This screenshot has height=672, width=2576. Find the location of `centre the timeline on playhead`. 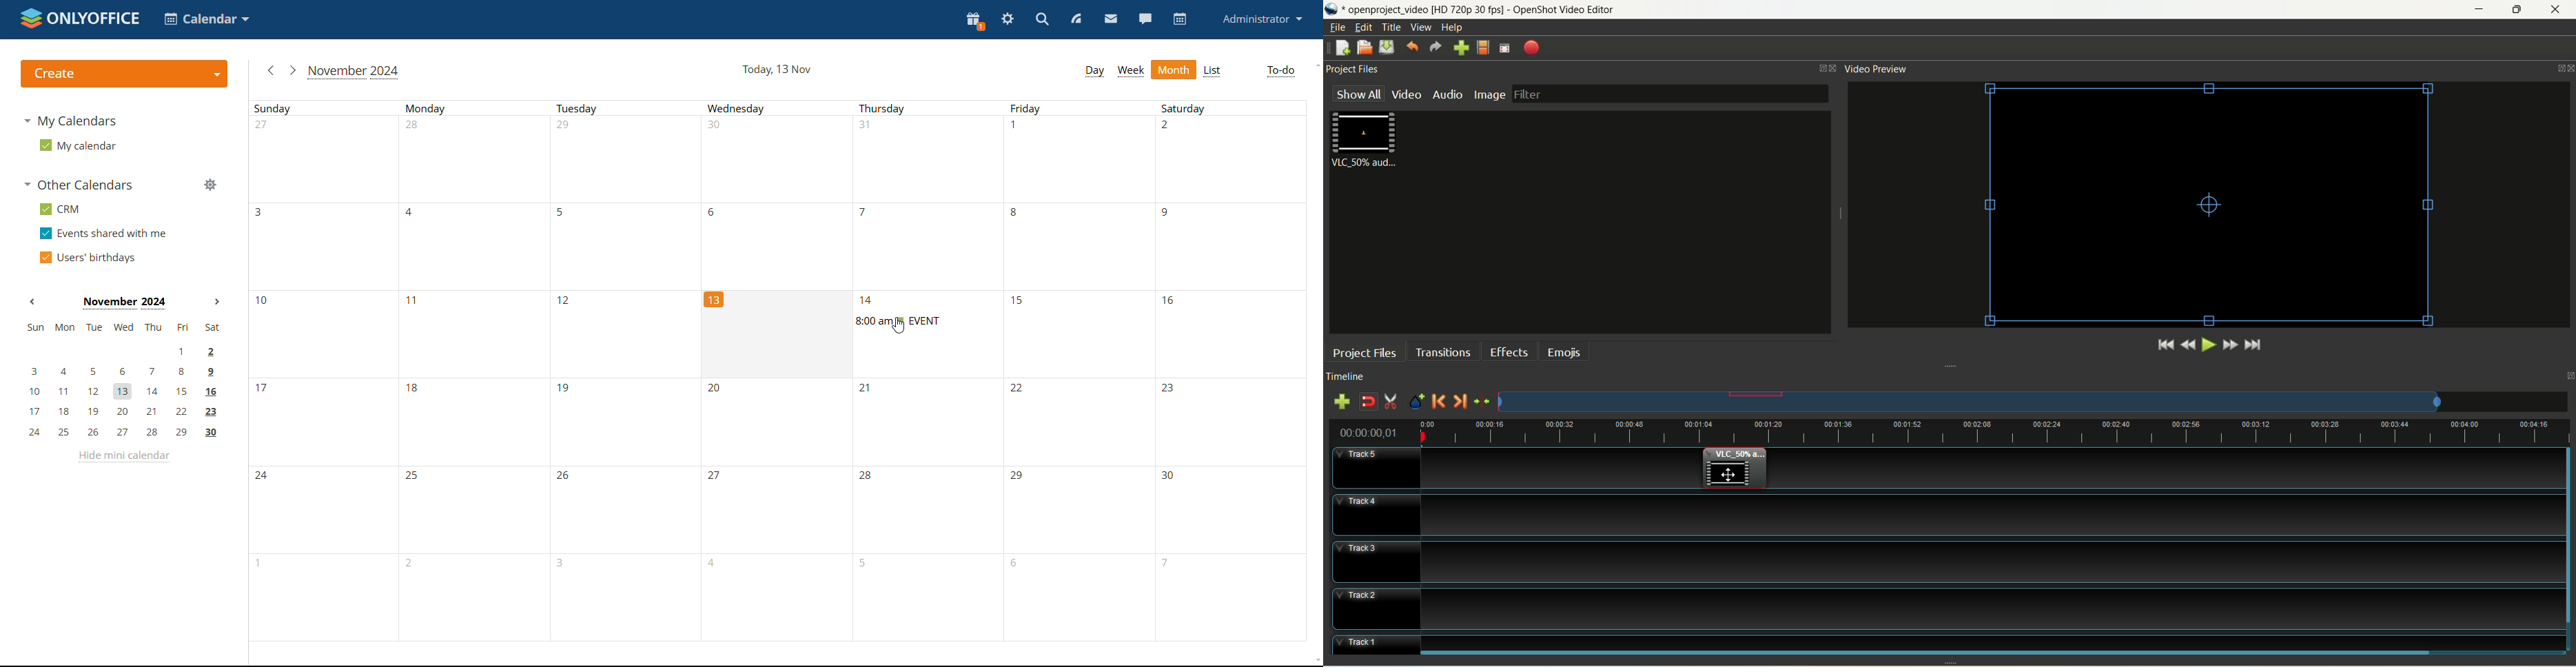

centre the timeline on playhead is located at coordinates (1481, 401).